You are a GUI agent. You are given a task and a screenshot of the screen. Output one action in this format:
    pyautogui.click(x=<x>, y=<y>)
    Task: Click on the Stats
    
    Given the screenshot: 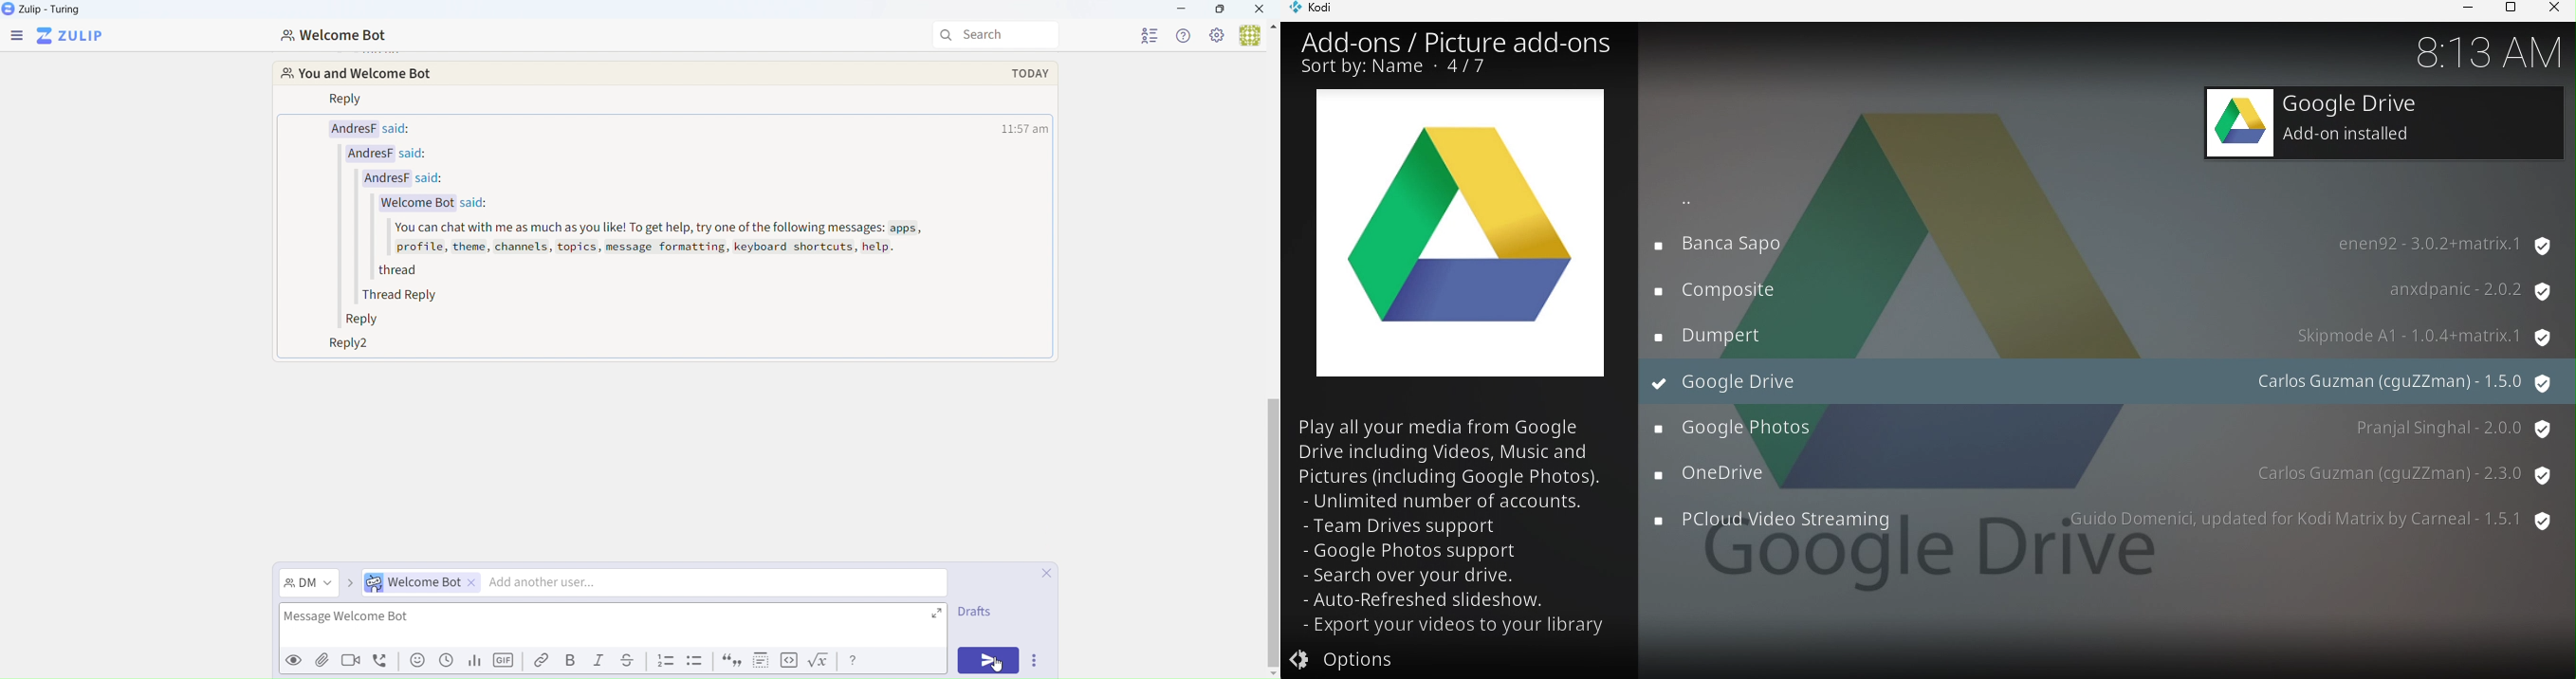 What is the action you would take?
    pyautogui.click(x=474, y=661)
    